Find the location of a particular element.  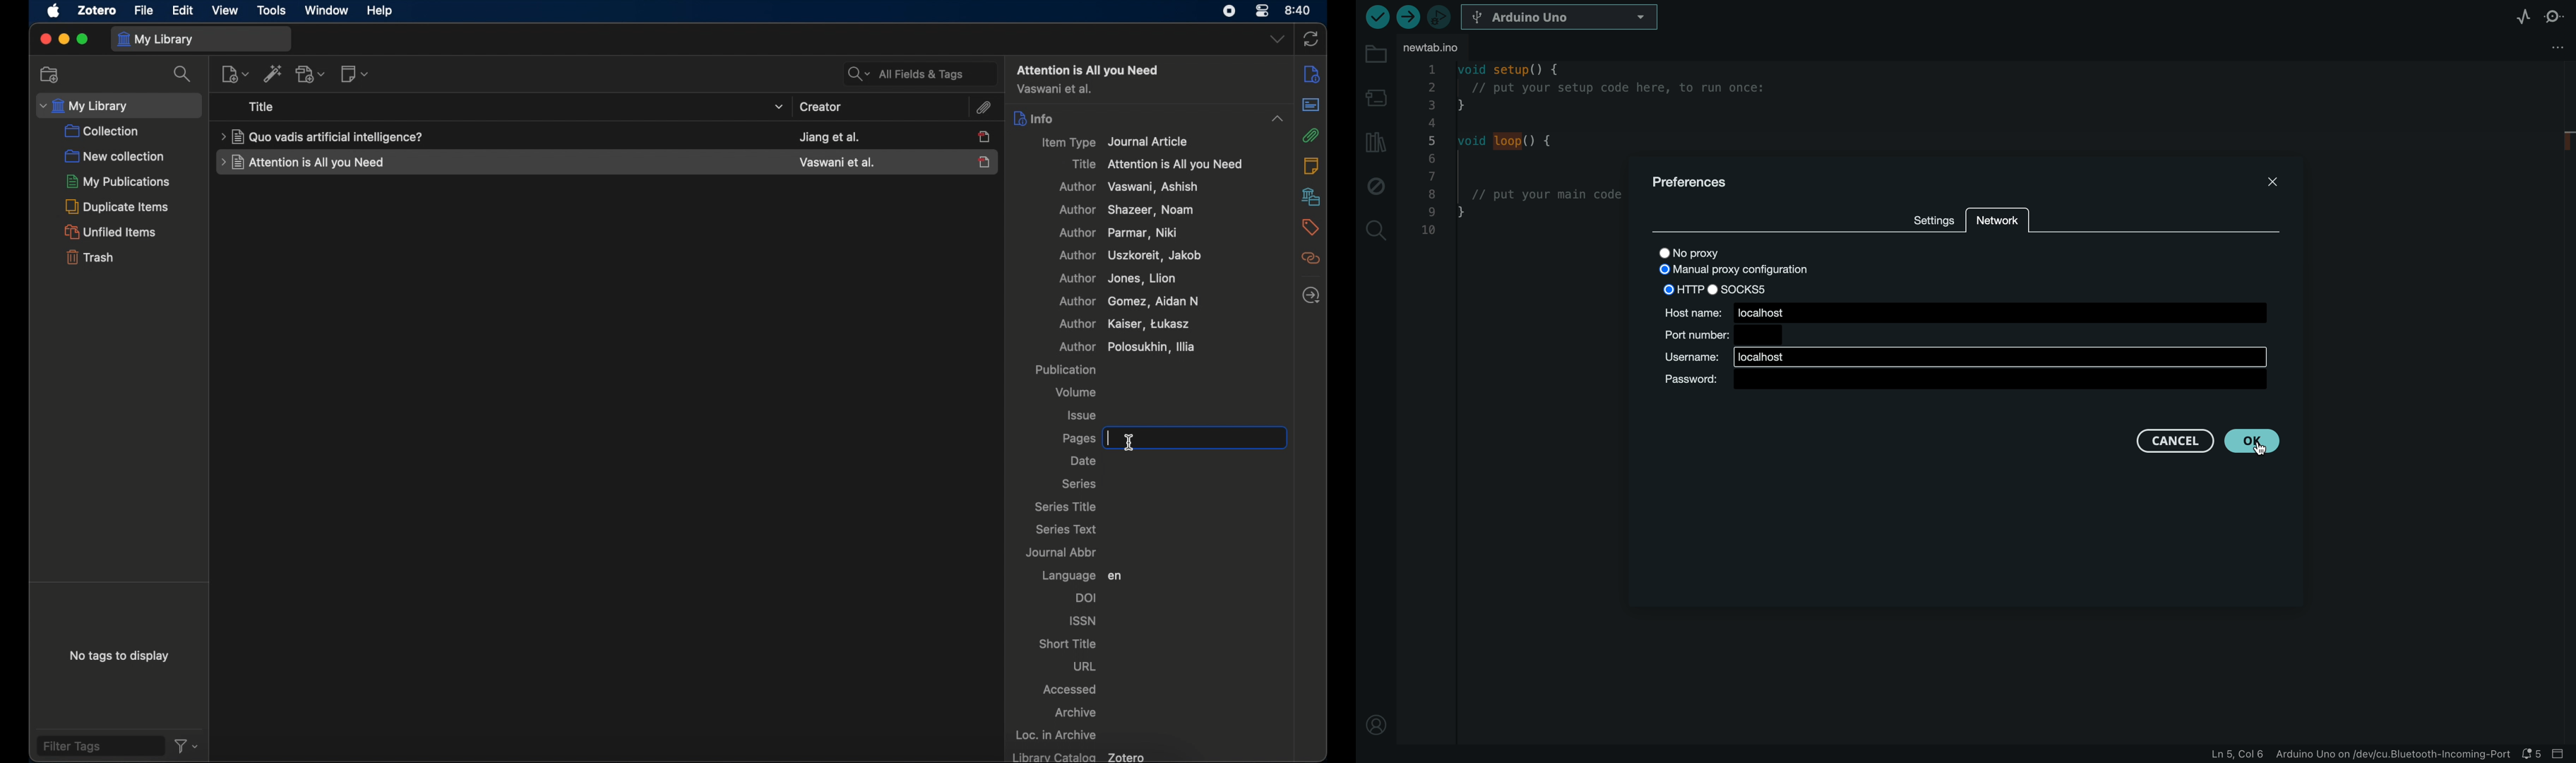

author  is located at coordinates (1055, 89).